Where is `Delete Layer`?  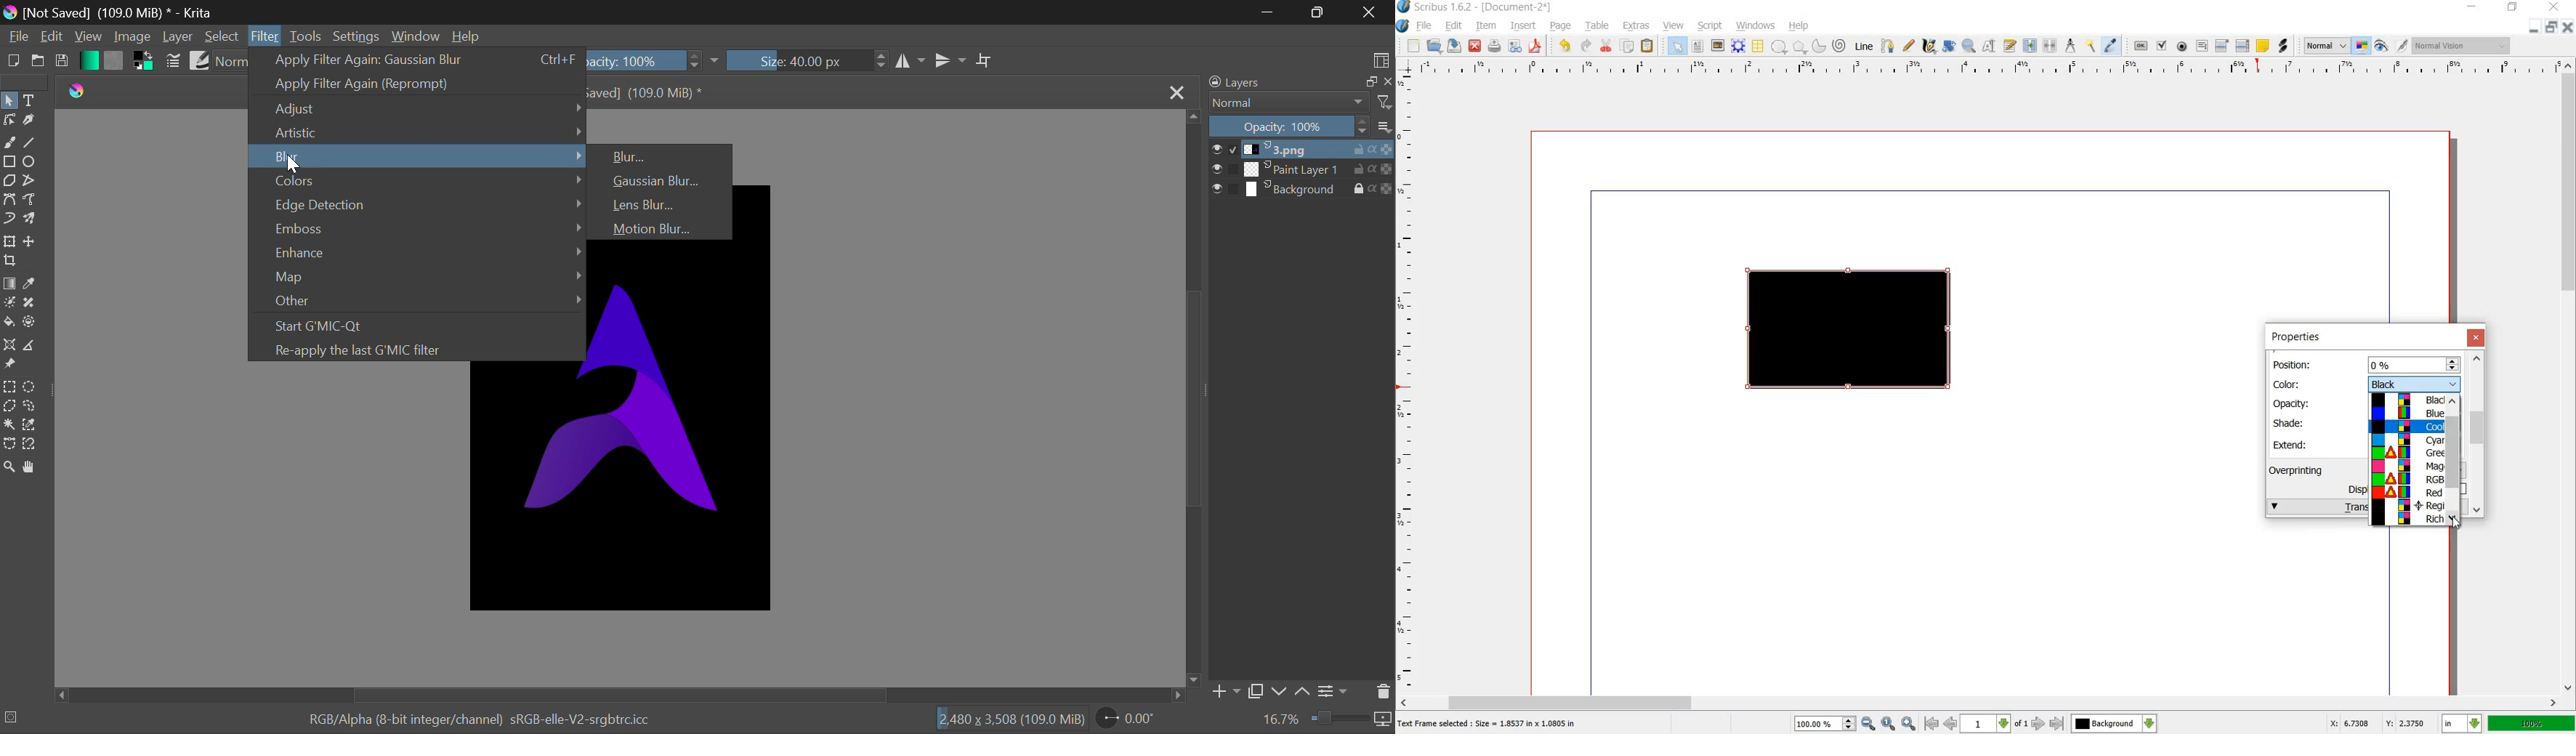
Delete Layer is located at coordinates (1382, 692).